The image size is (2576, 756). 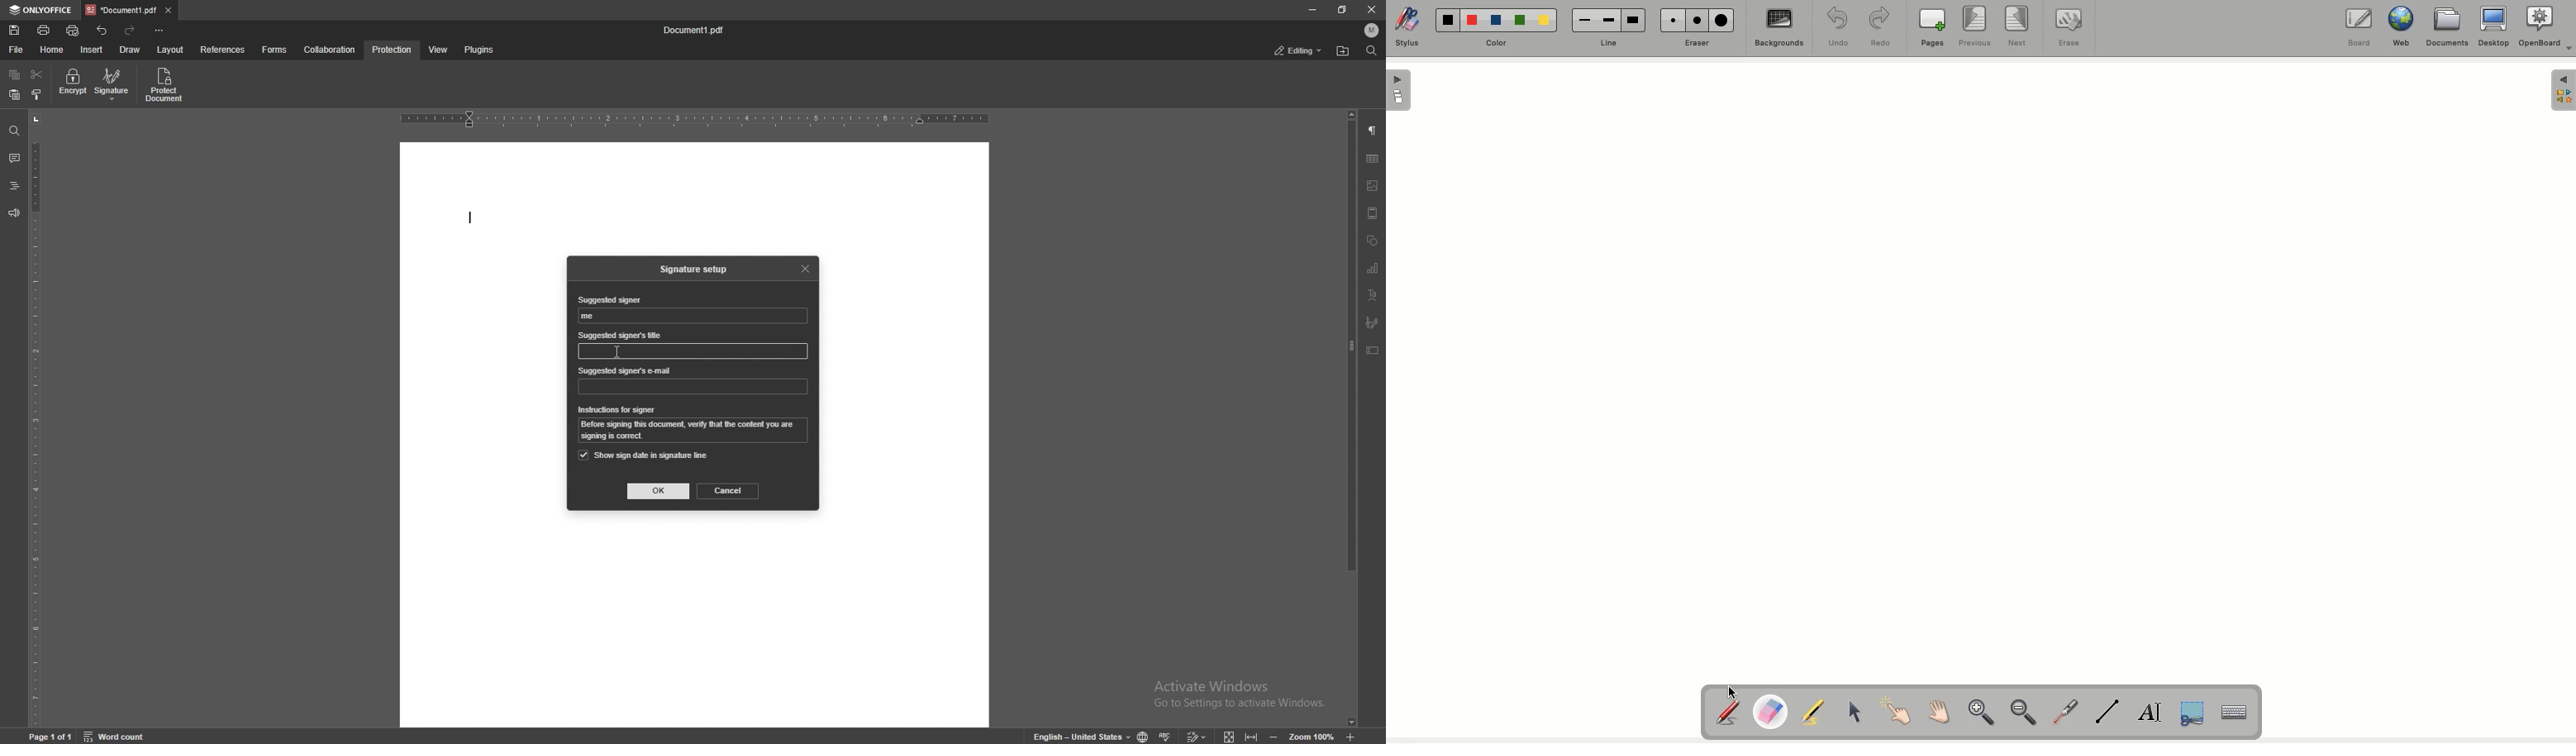 What do you see at coordinates (644, 455) in the screenshot?
I see `show sign date` at bounding box center [644, 455].